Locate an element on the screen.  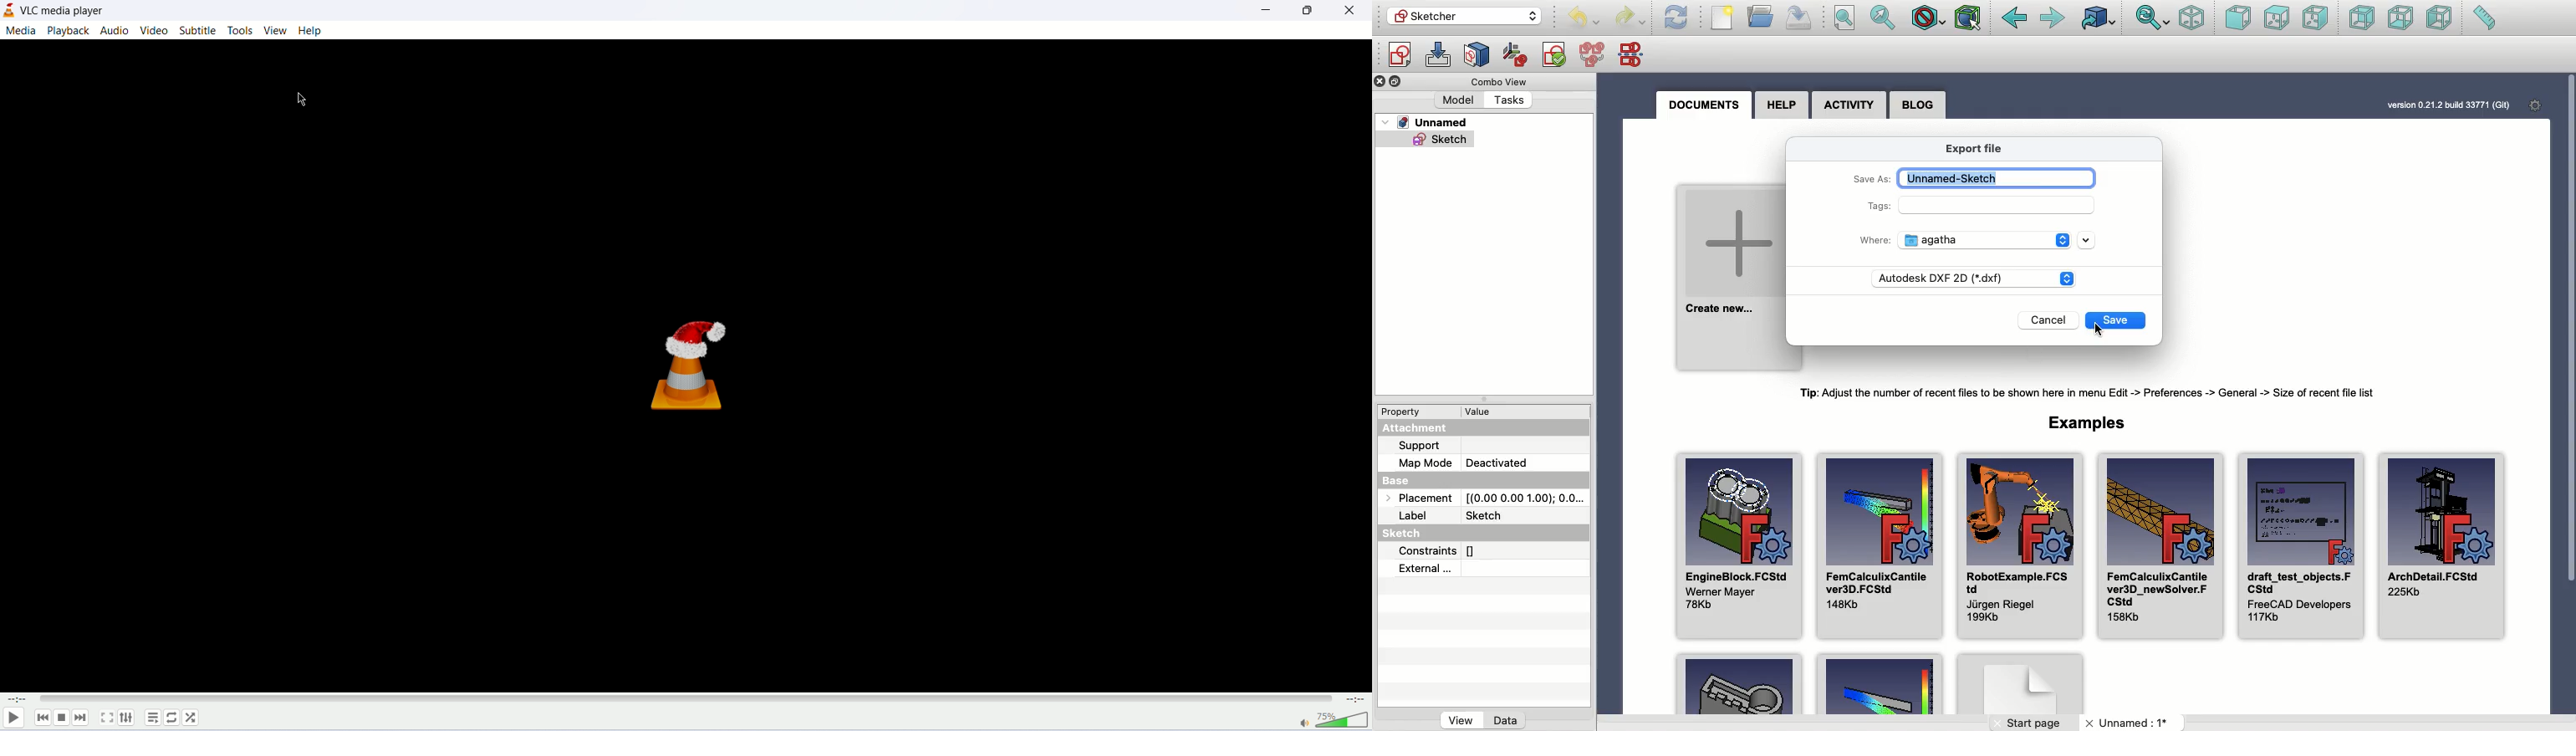
tools is located at coordinates (242, 31).